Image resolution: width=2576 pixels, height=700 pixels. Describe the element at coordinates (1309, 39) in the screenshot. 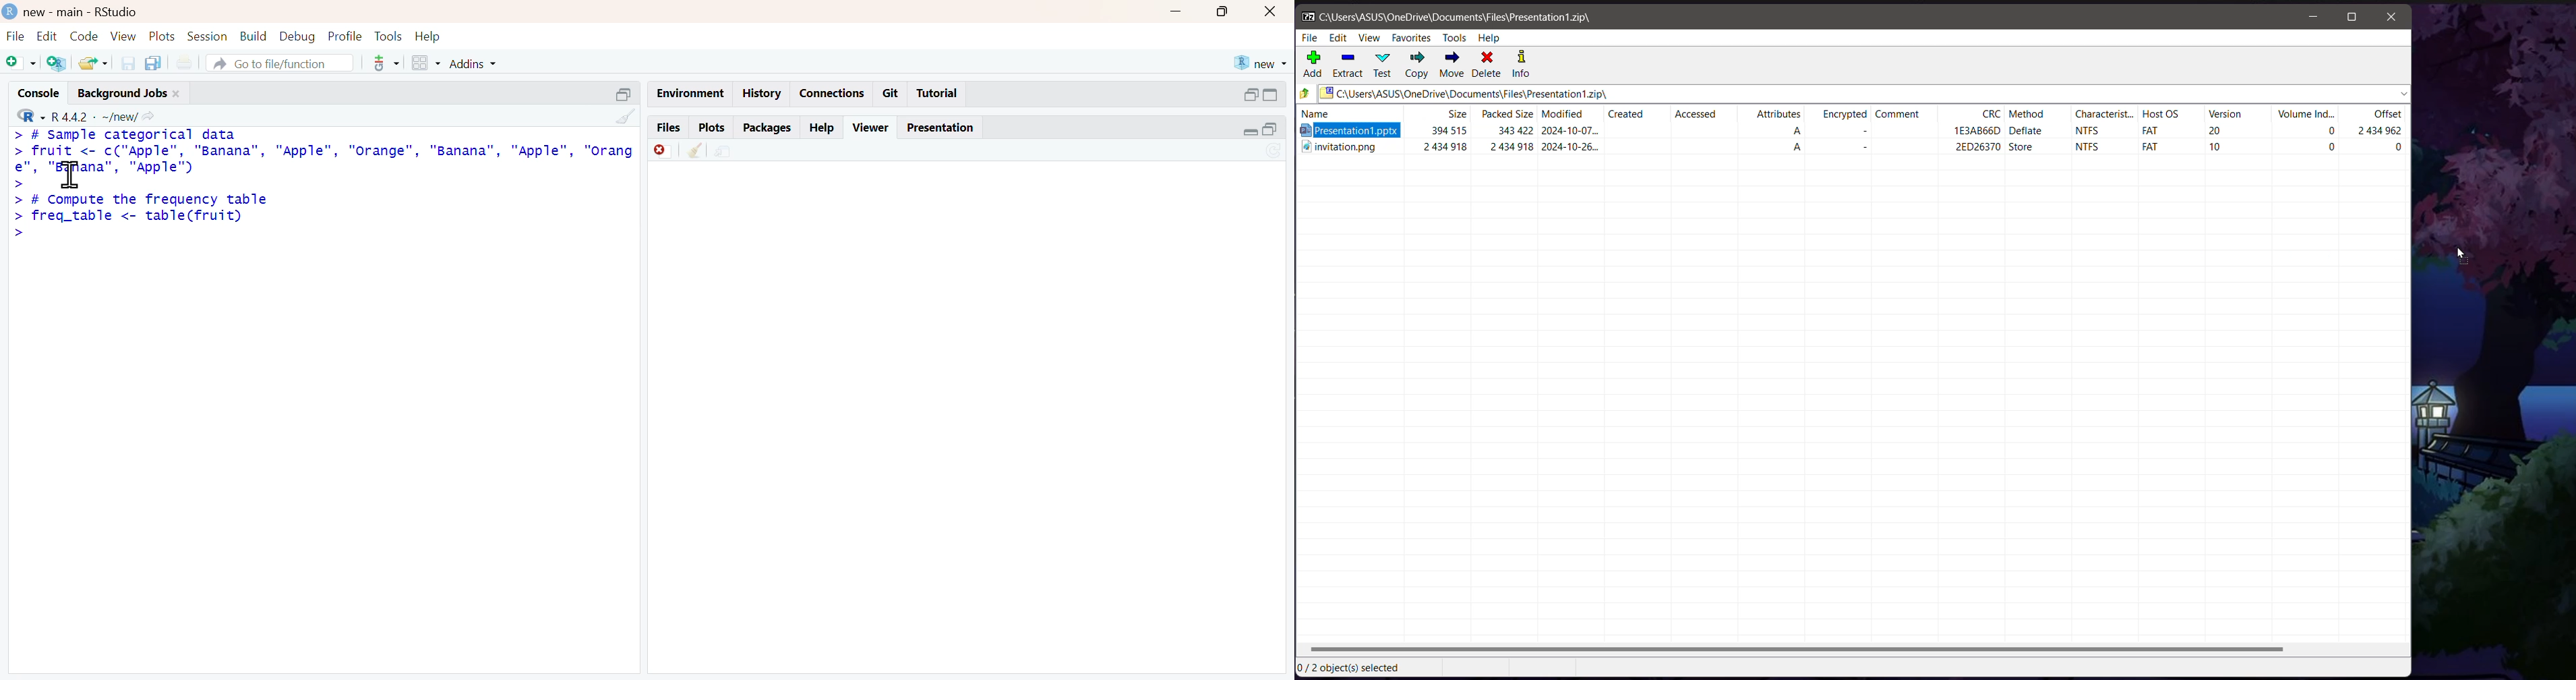

I see `File` at that location.